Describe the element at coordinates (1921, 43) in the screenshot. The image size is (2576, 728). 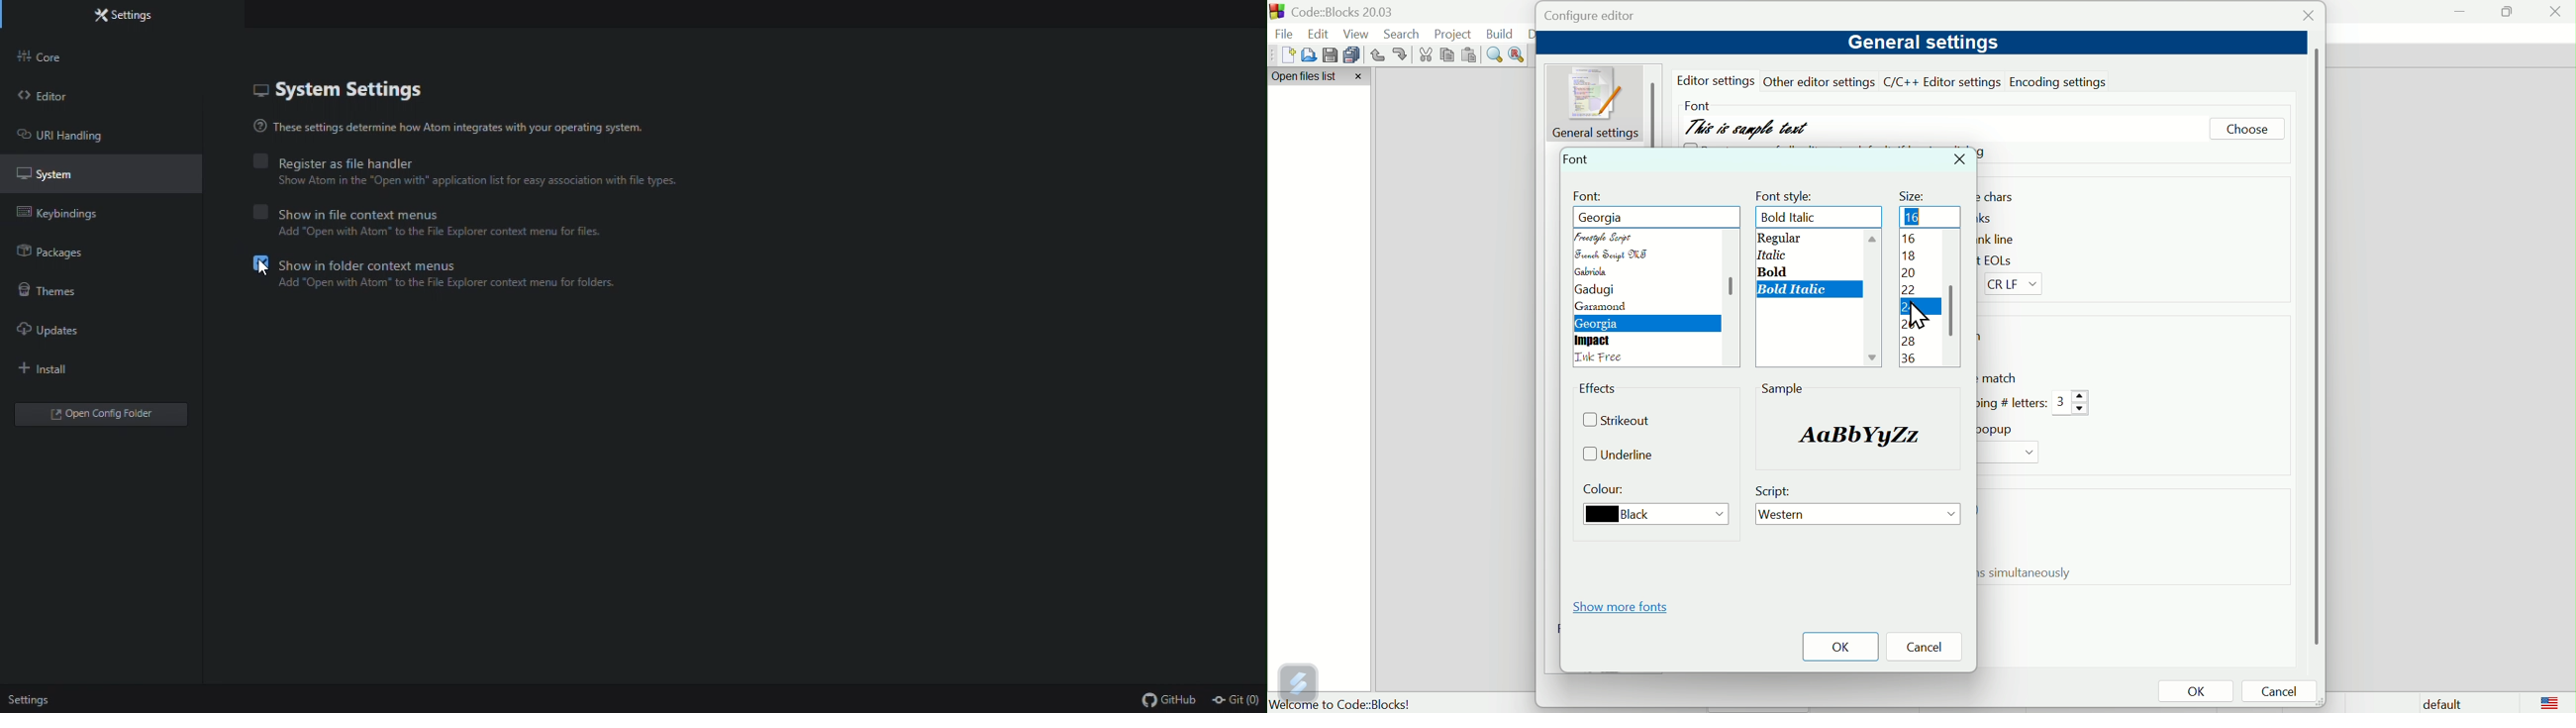
I see `General settings` at that location.